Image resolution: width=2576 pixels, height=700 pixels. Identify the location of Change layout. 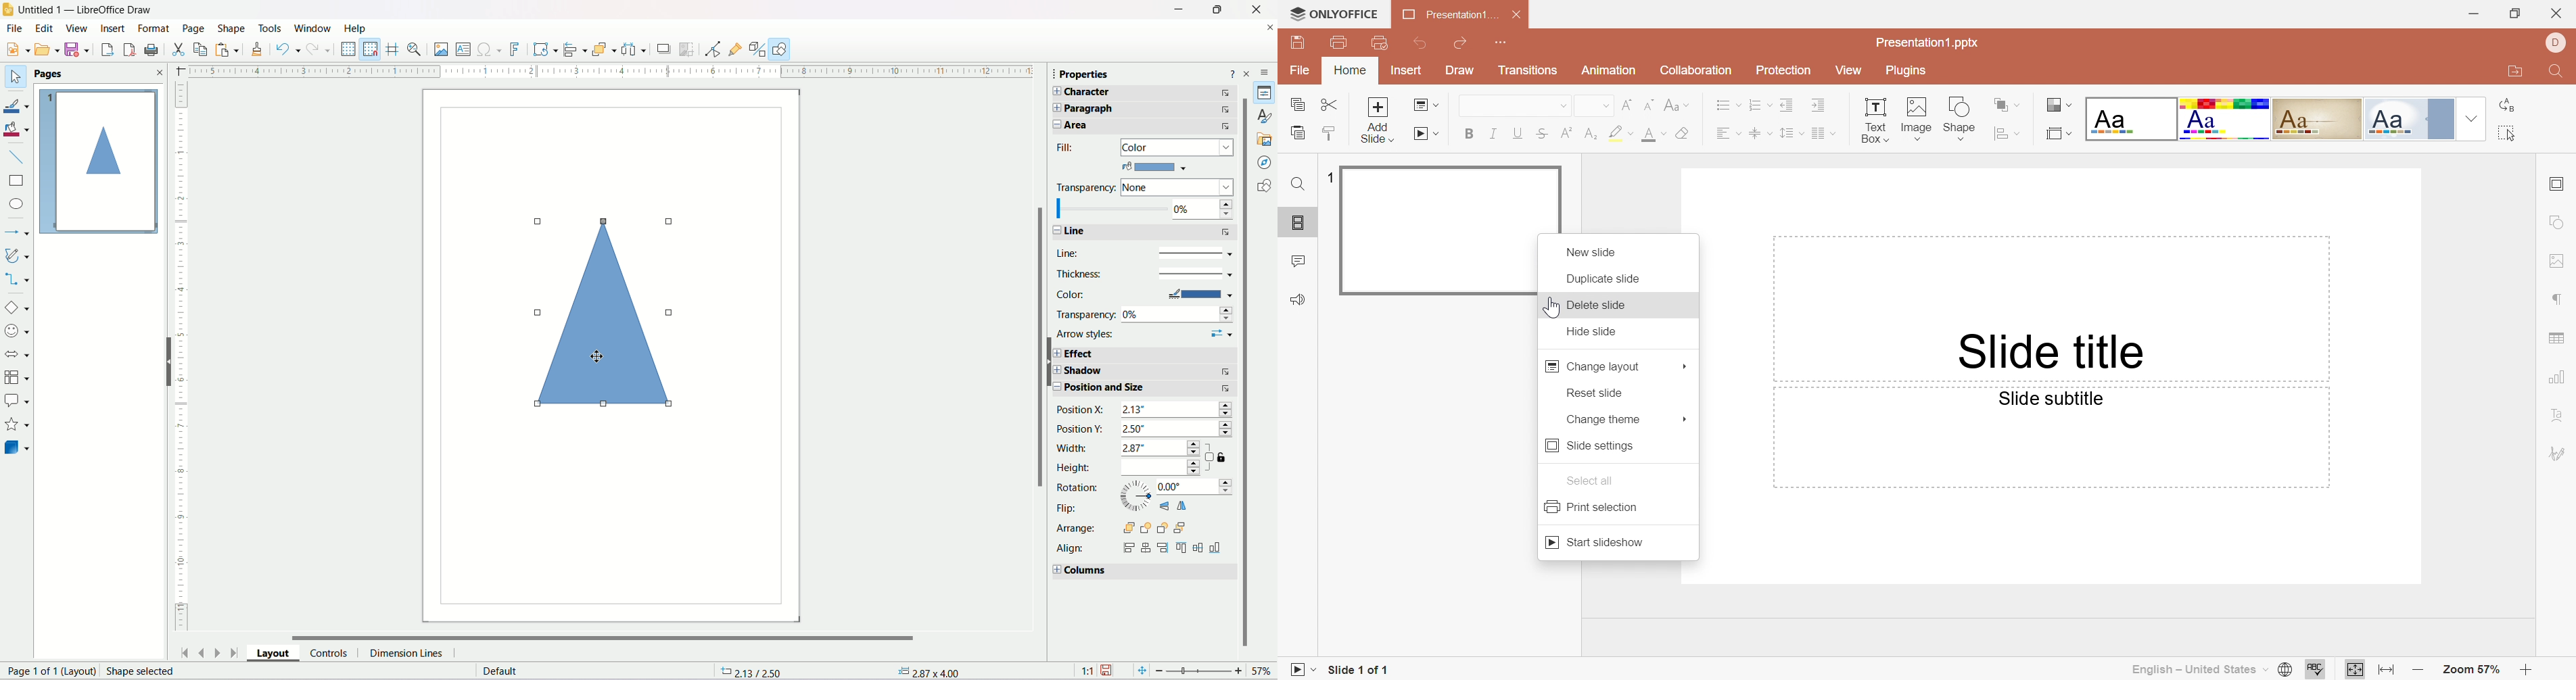
(1592, 366).